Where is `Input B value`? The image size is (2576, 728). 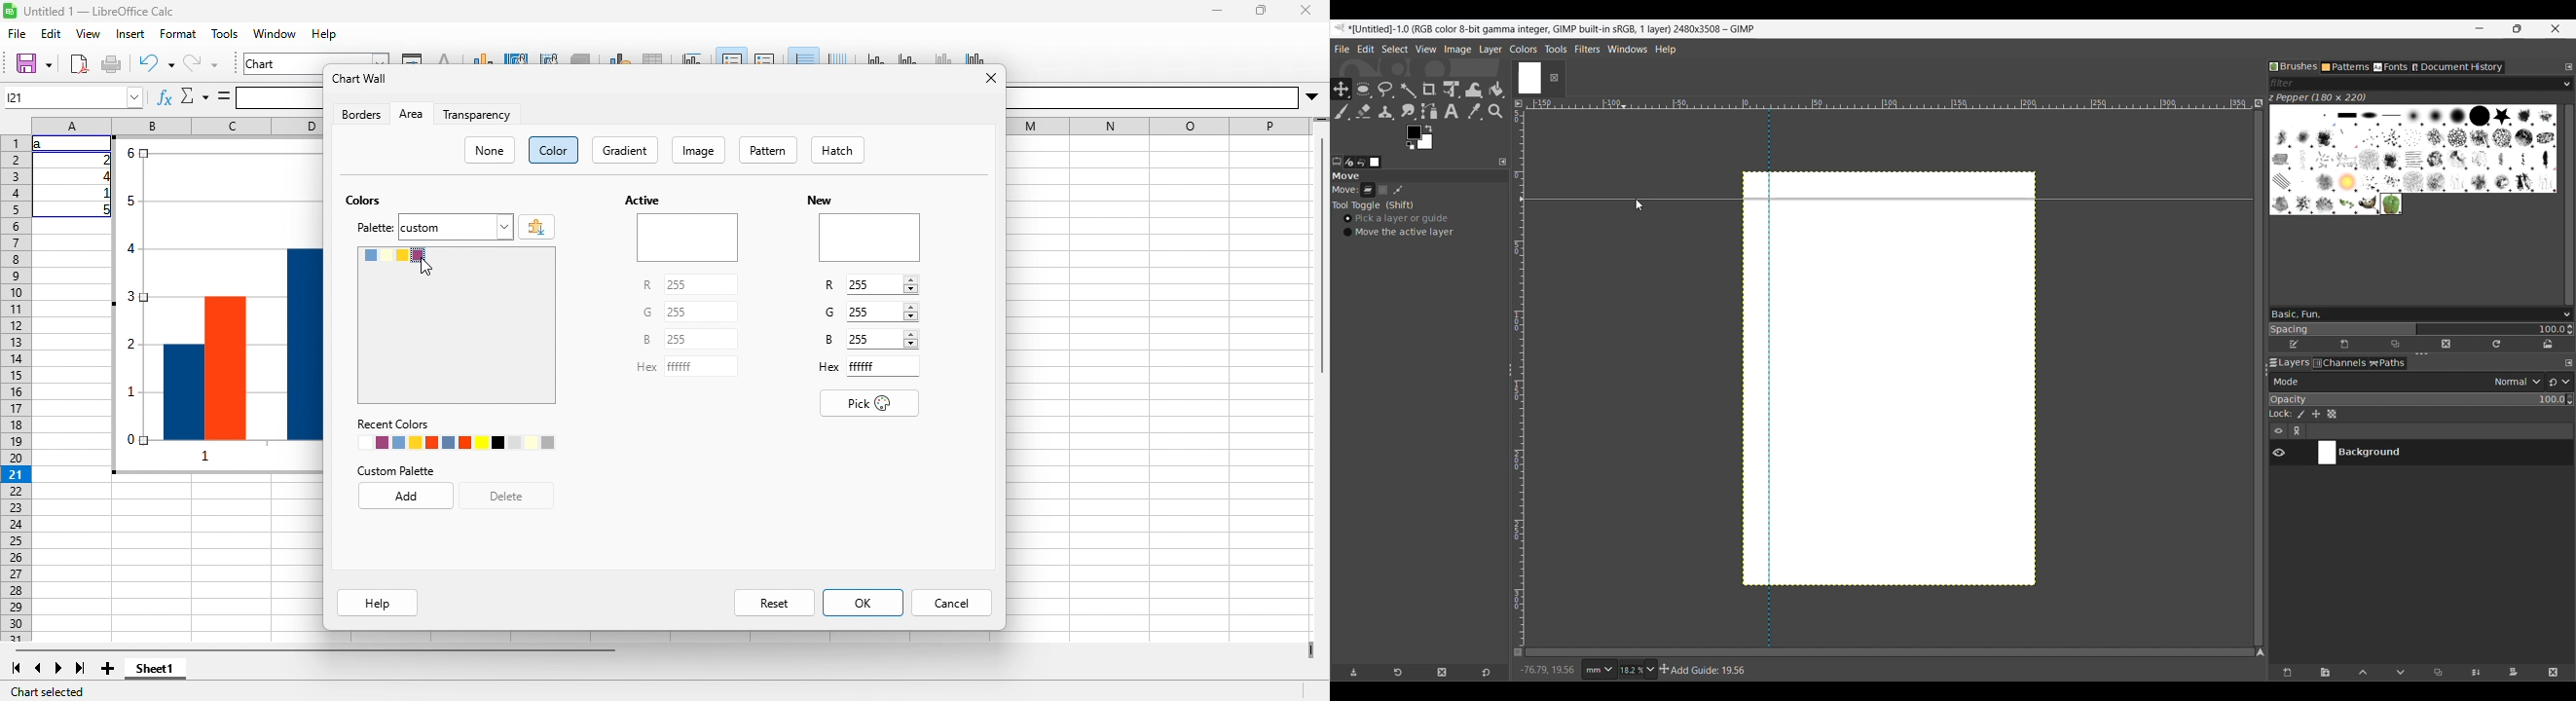
Input B value is located at coordinates (874, 339).